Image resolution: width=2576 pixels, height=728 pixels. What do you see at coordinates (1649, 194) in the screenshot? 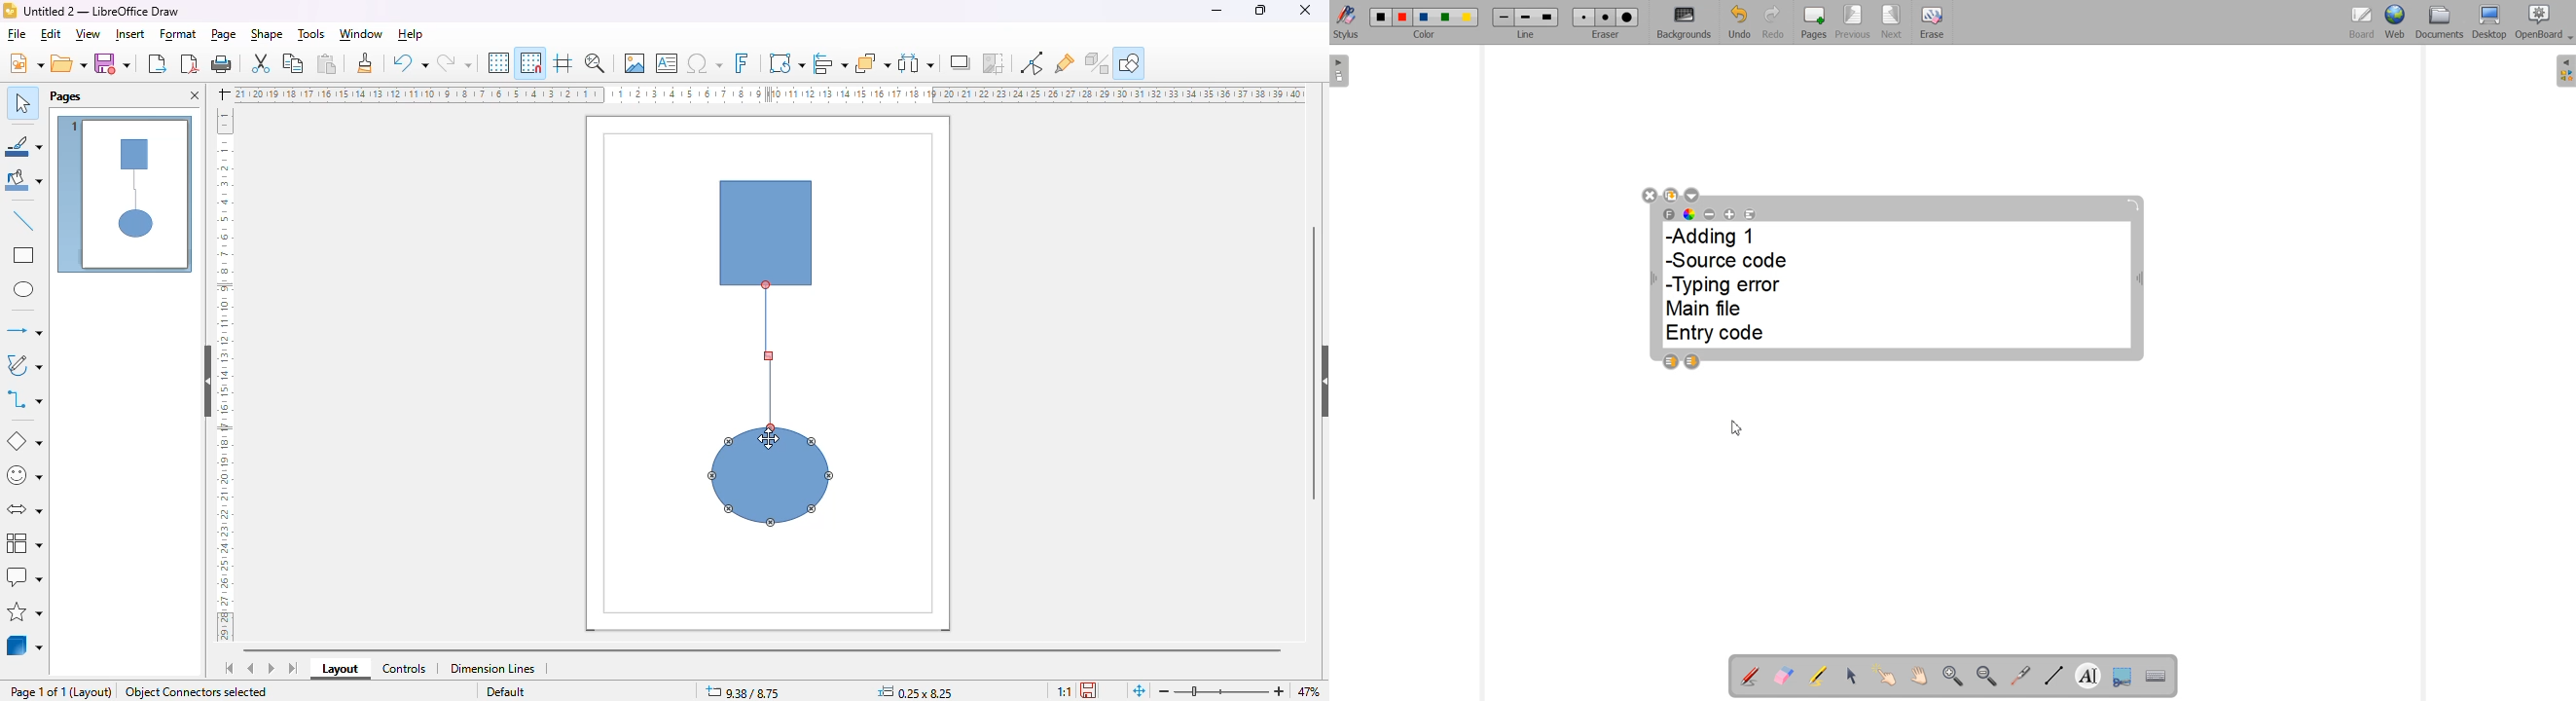
I see `Close` at bounding box center [1649, 194].